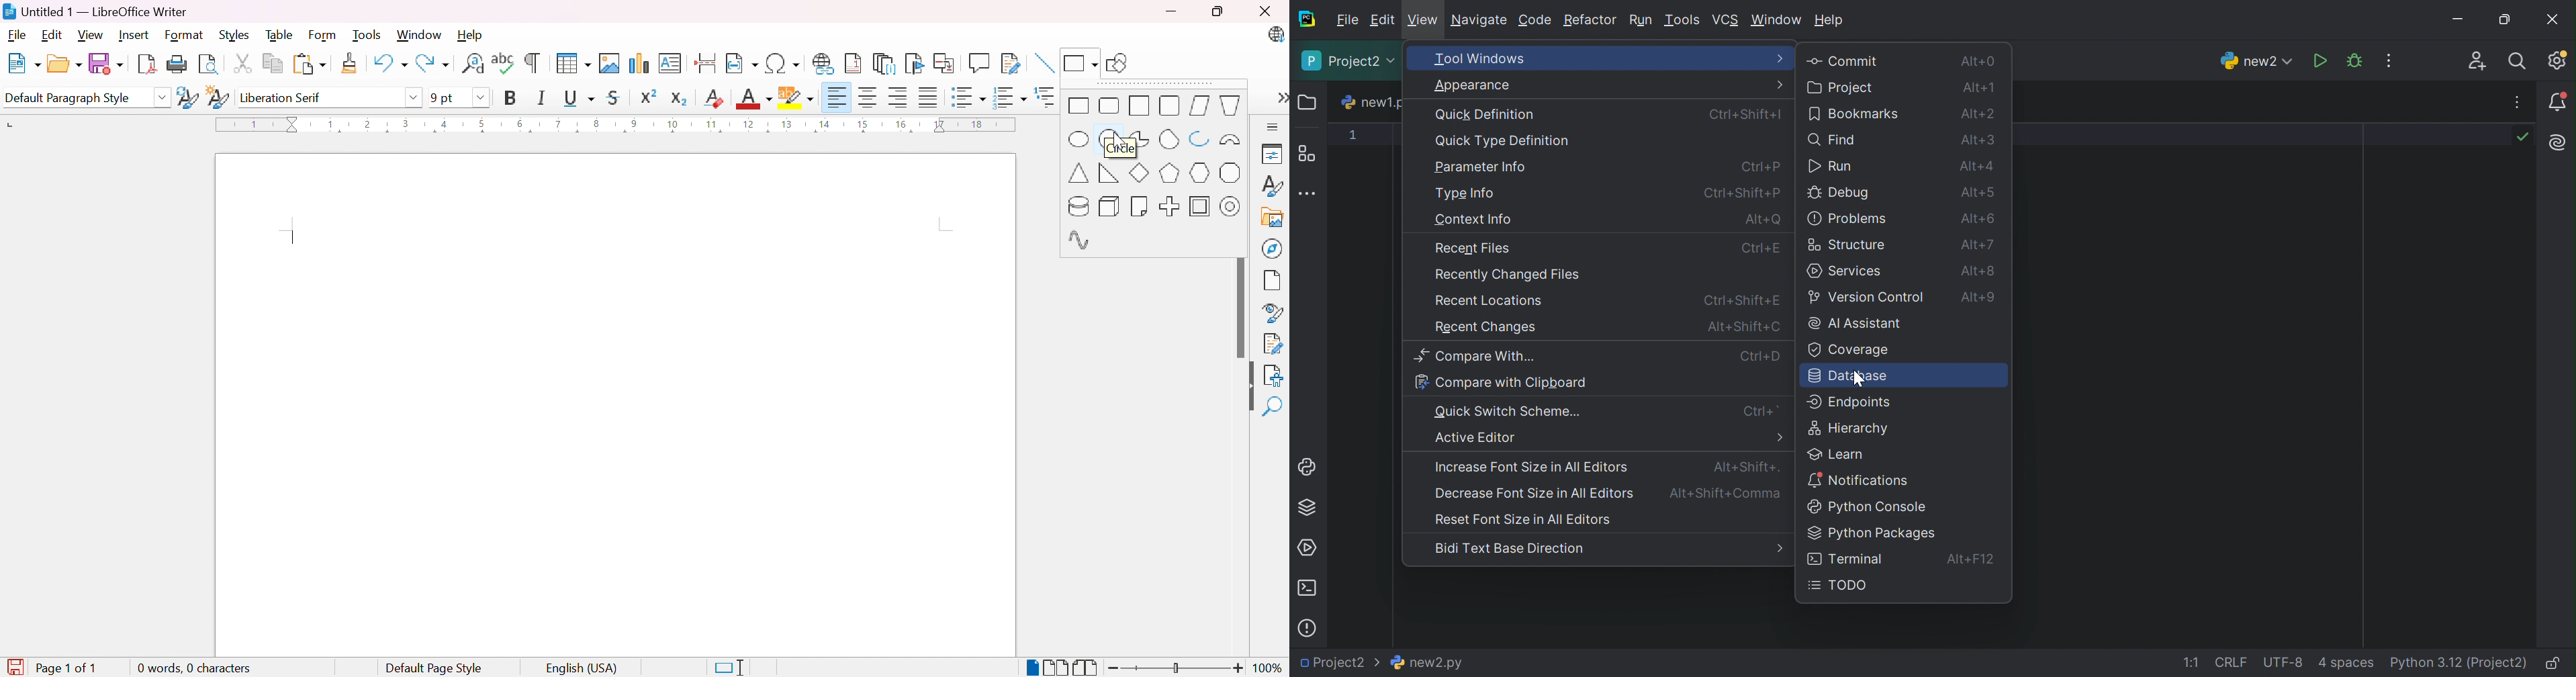 This screenshot has width=2576, height=700. I want to click on Find, so click(1831, 139).